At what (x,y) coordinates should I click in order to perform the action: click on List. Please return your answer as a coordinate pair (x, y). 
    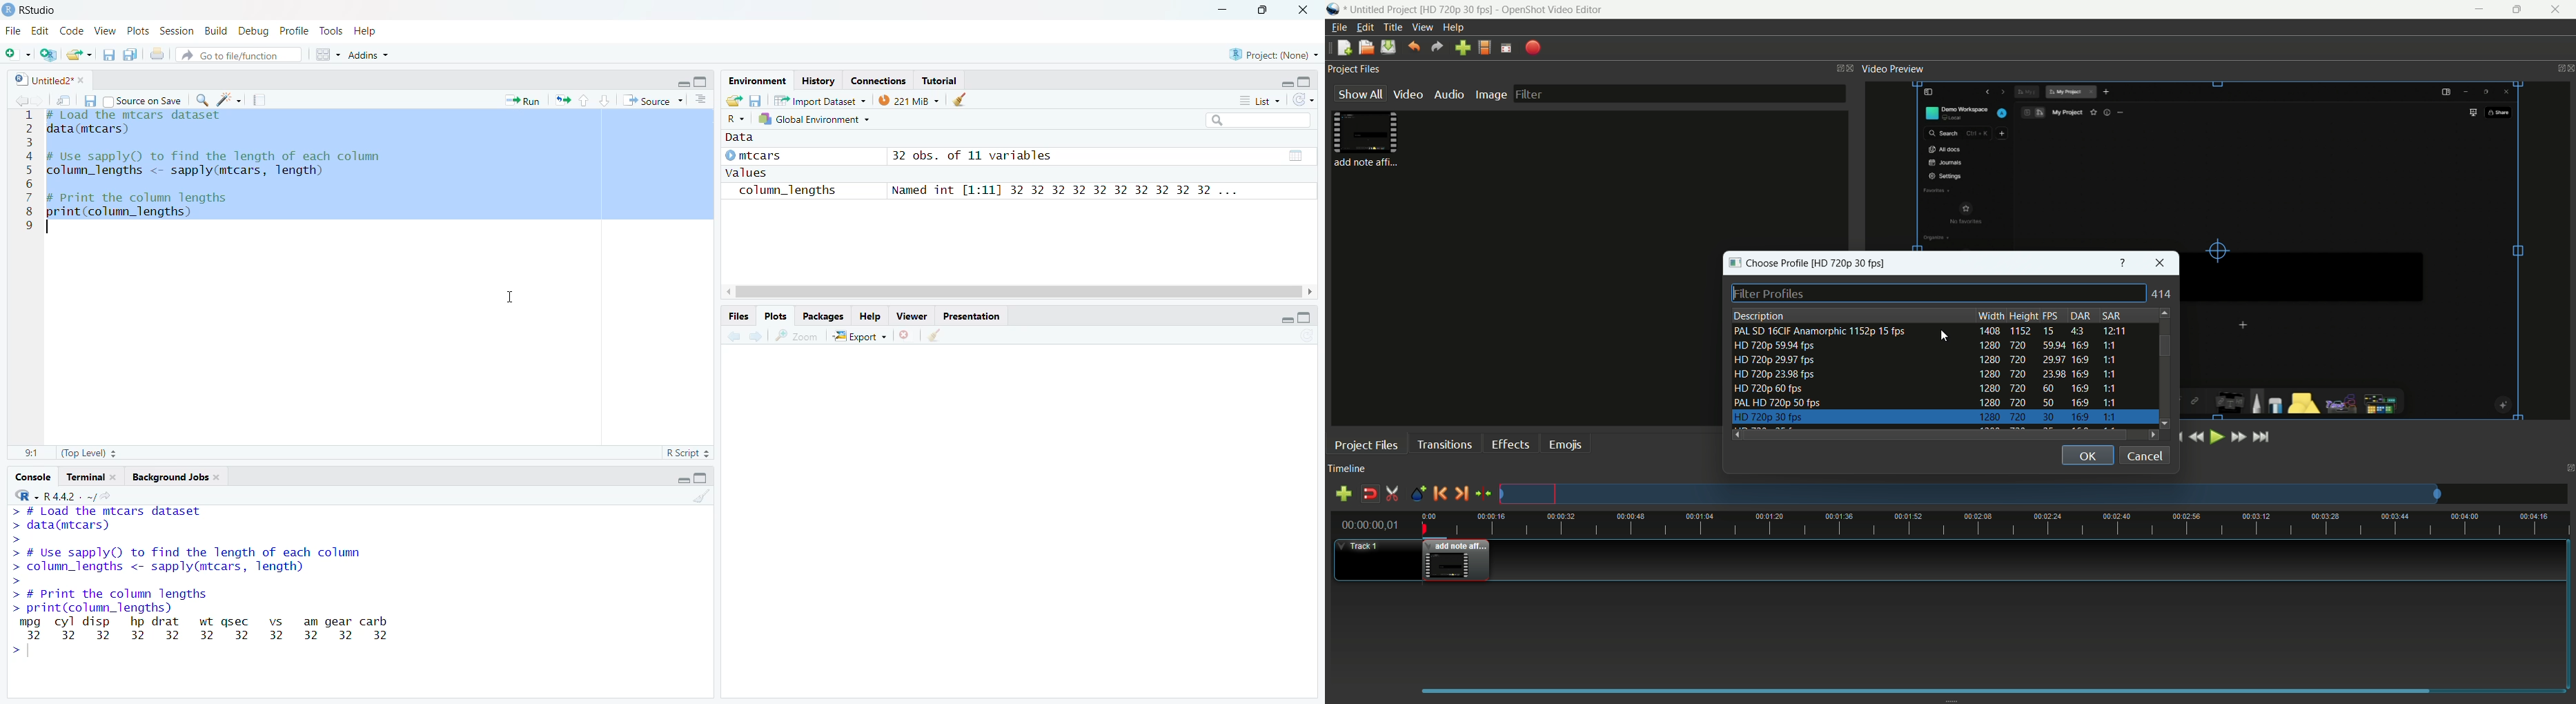
    Looking at the image, I should click on (1260, 100).